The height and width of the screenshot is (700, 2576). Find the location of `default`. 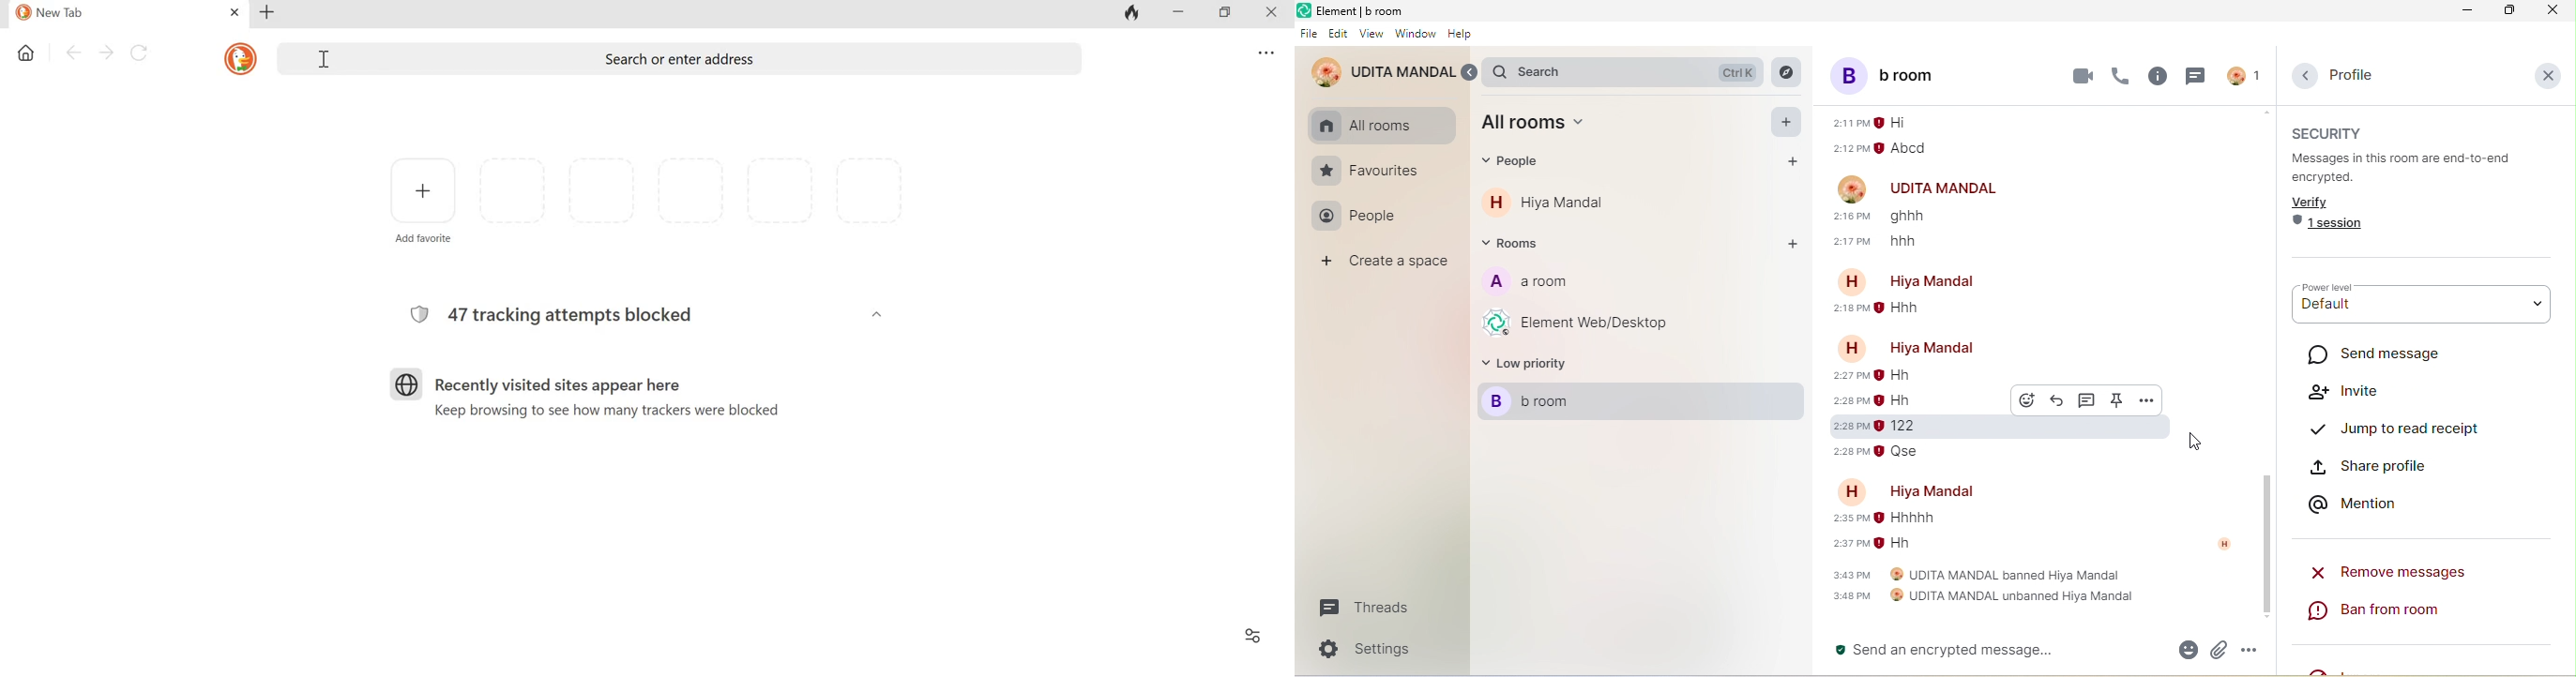

default is located at coordinates (2419, 313).